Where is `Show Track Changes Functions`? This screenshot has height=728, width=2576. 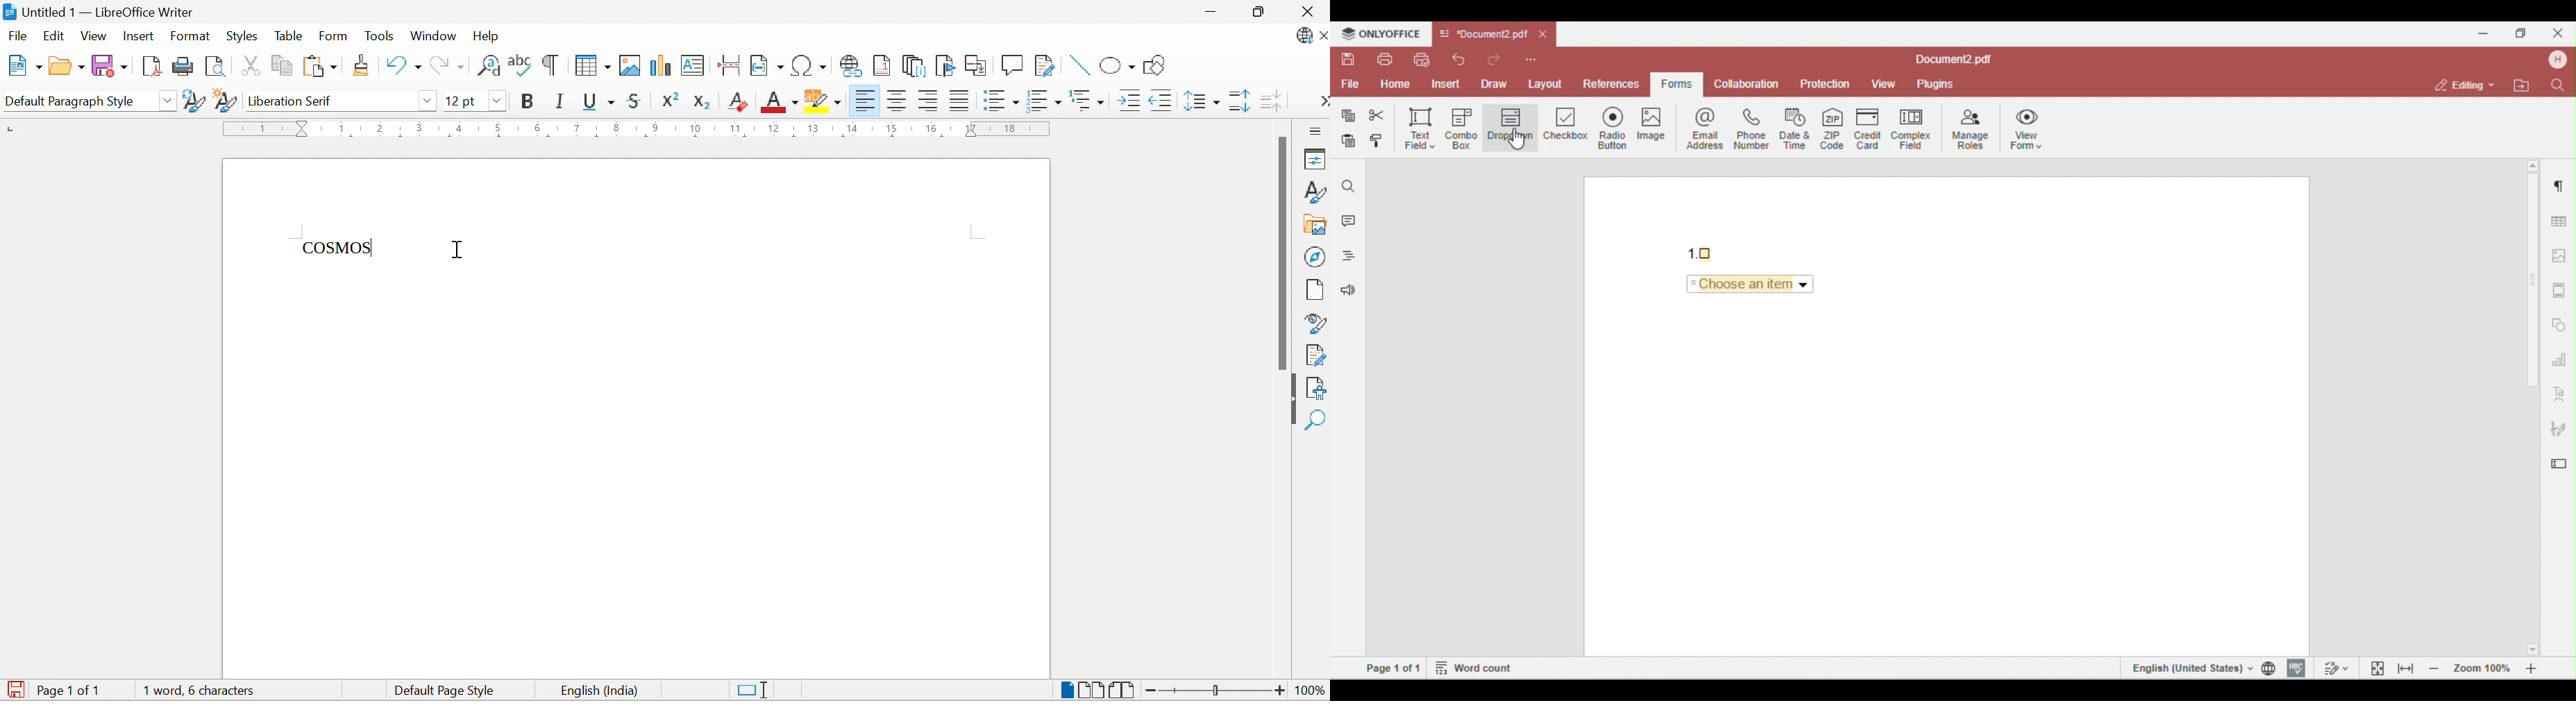 Show Track Changes Functions is located at coordinates (1047, 67).